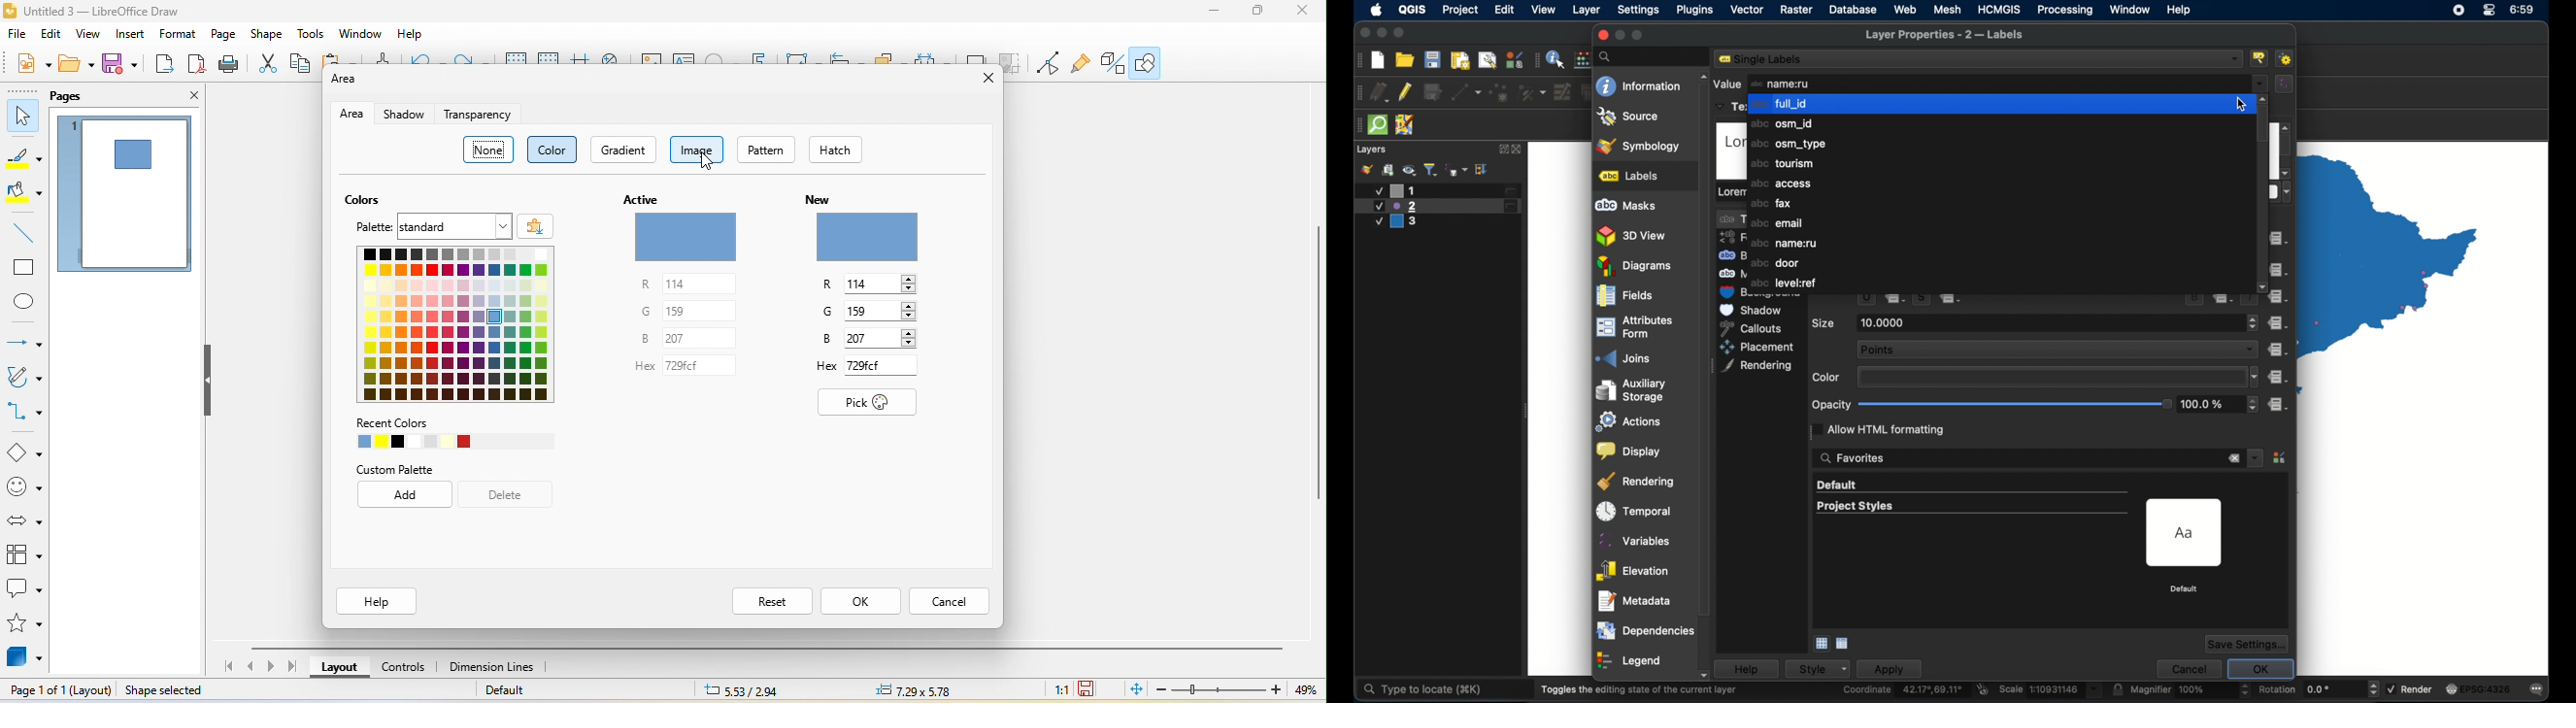  Describe the element at coordinates (1951, 301) in the screenshot. I see `data defined override` at that location.